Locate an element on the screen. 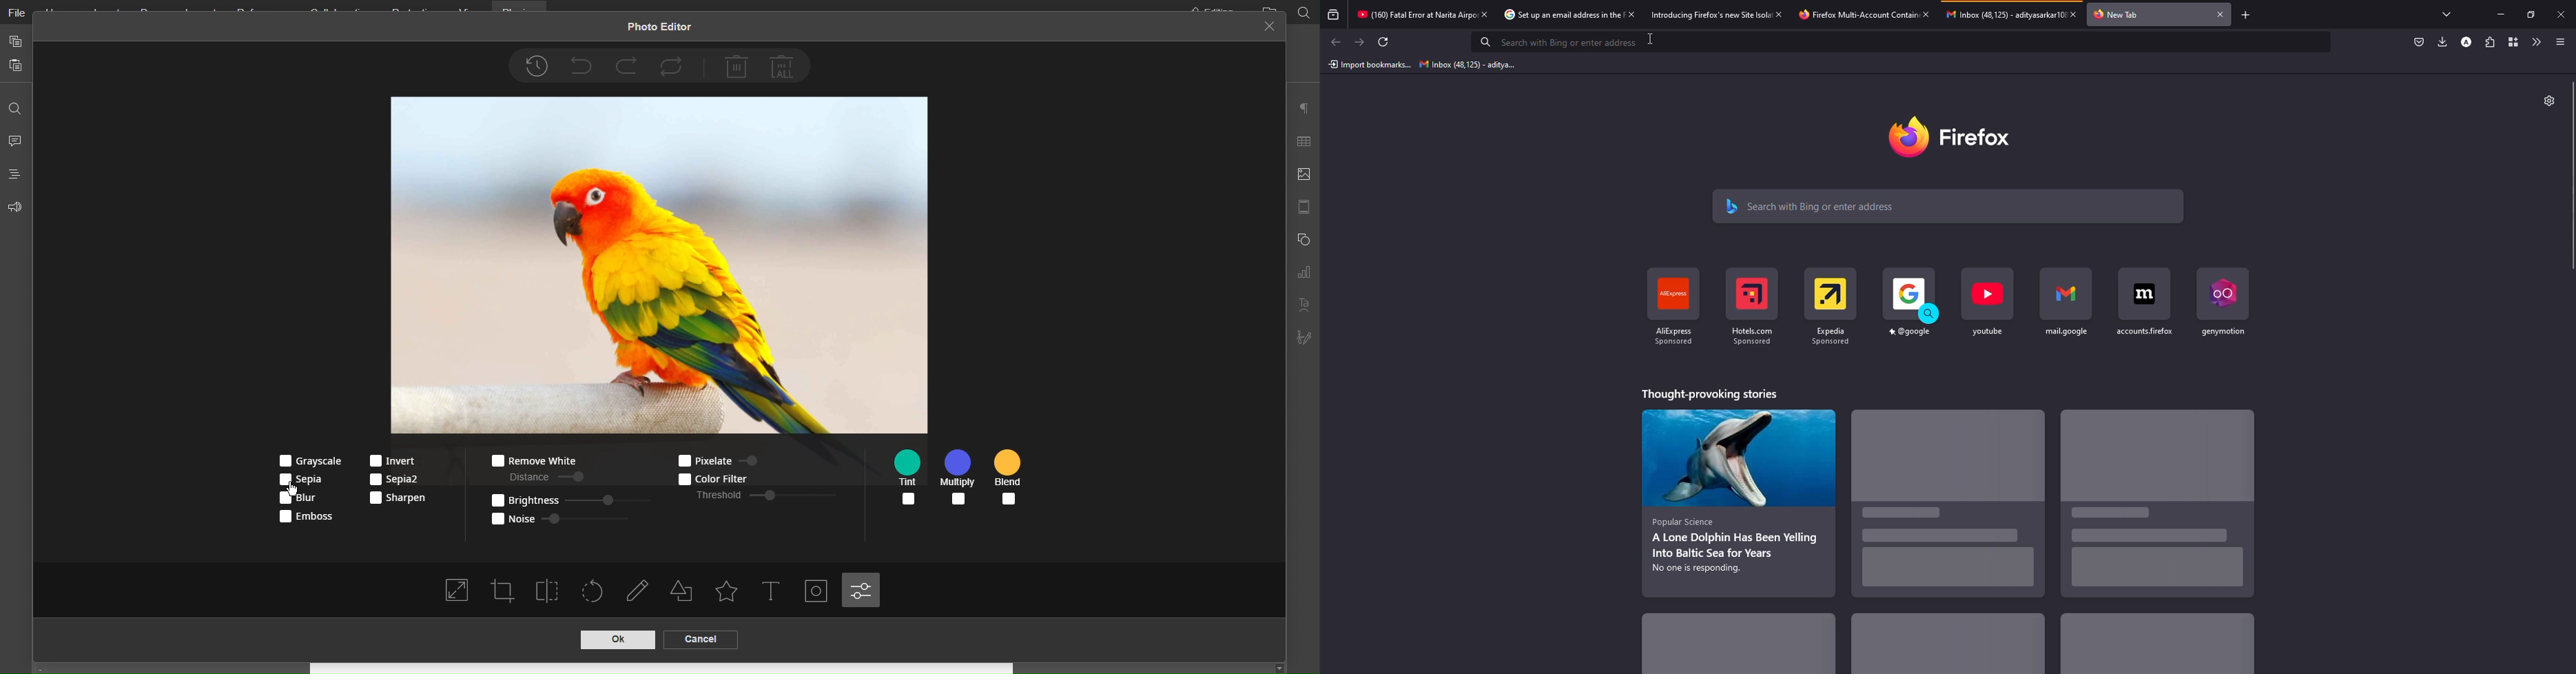 This screenshot has width=2576, height=700. stories is located at coordinates (2154, 647).